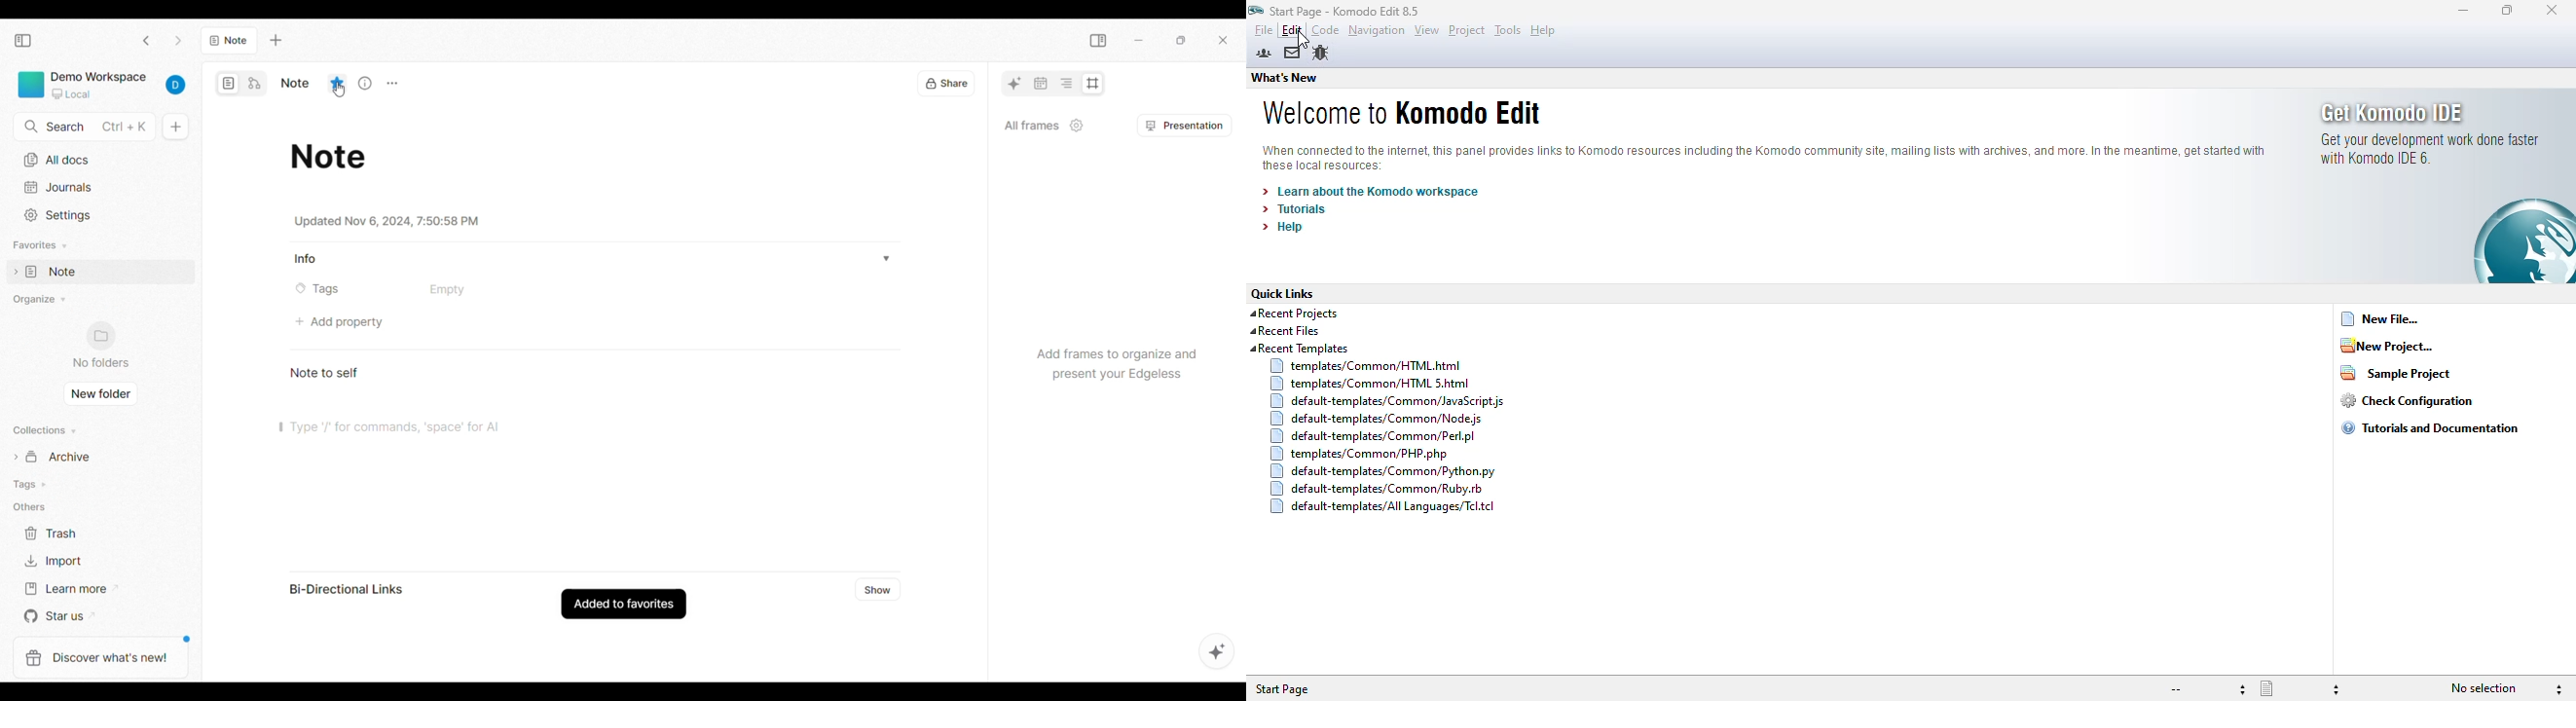  I want to click on Click to add new folder, so click(99, 397).